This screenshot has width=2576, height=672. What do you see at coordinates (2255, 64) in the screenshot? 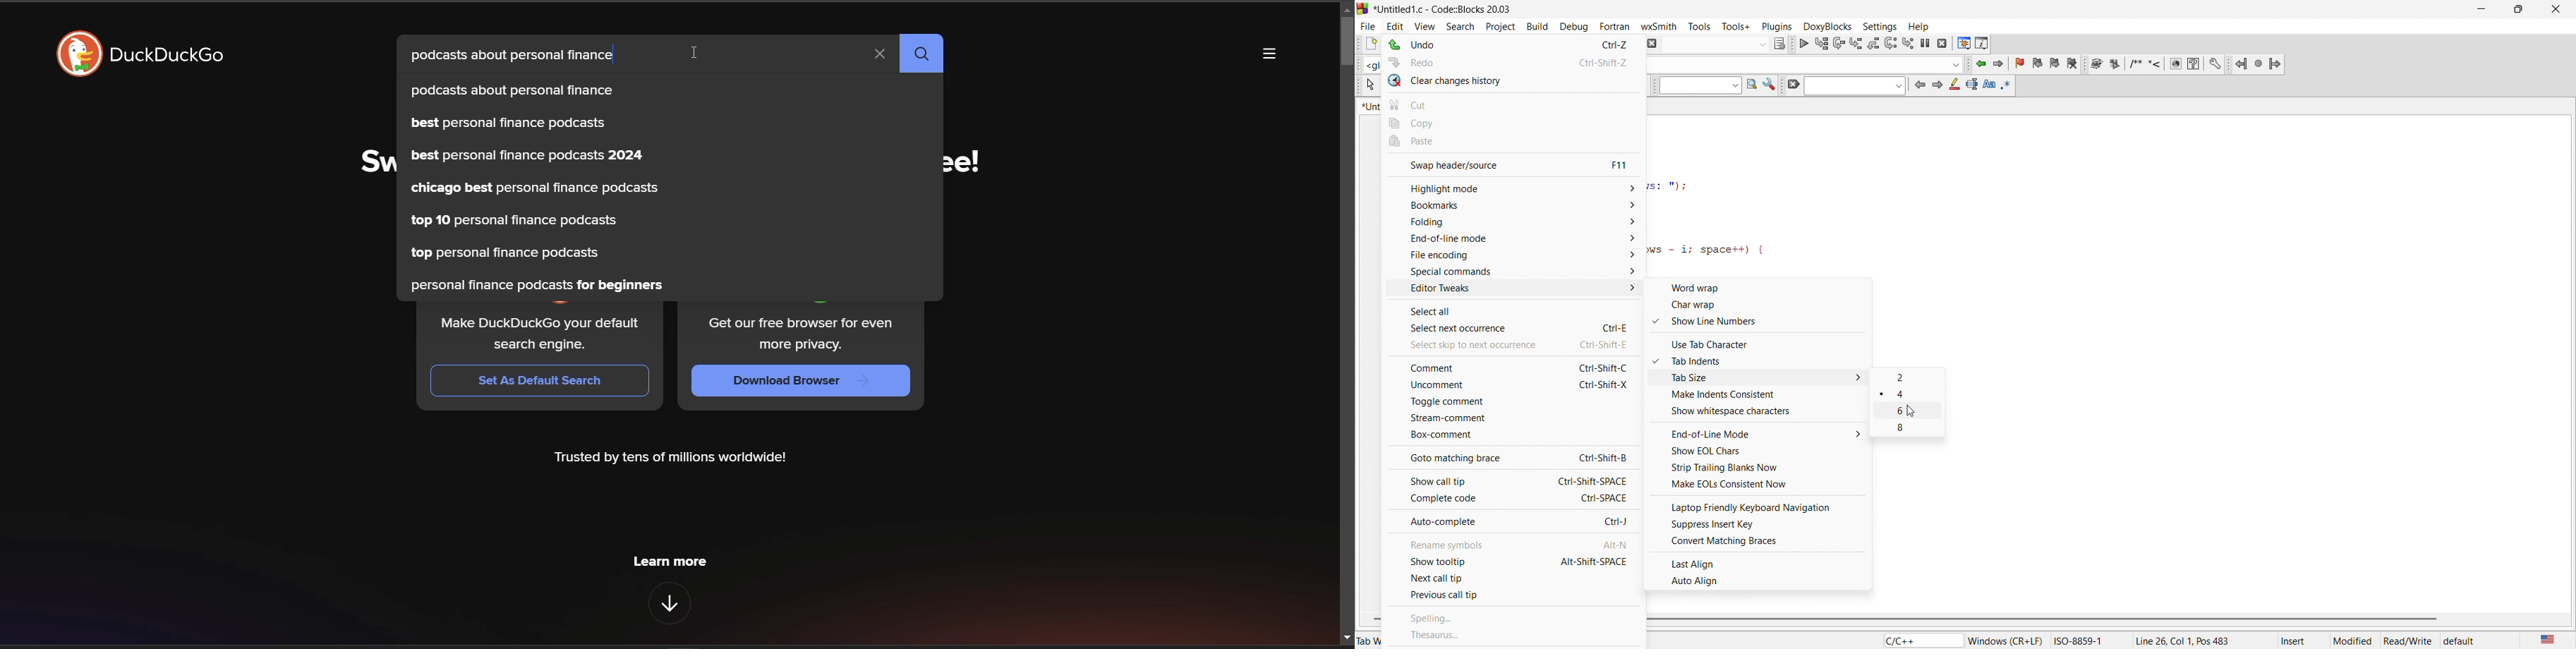
I see `jump icon` at bounding box center [2255, 64].